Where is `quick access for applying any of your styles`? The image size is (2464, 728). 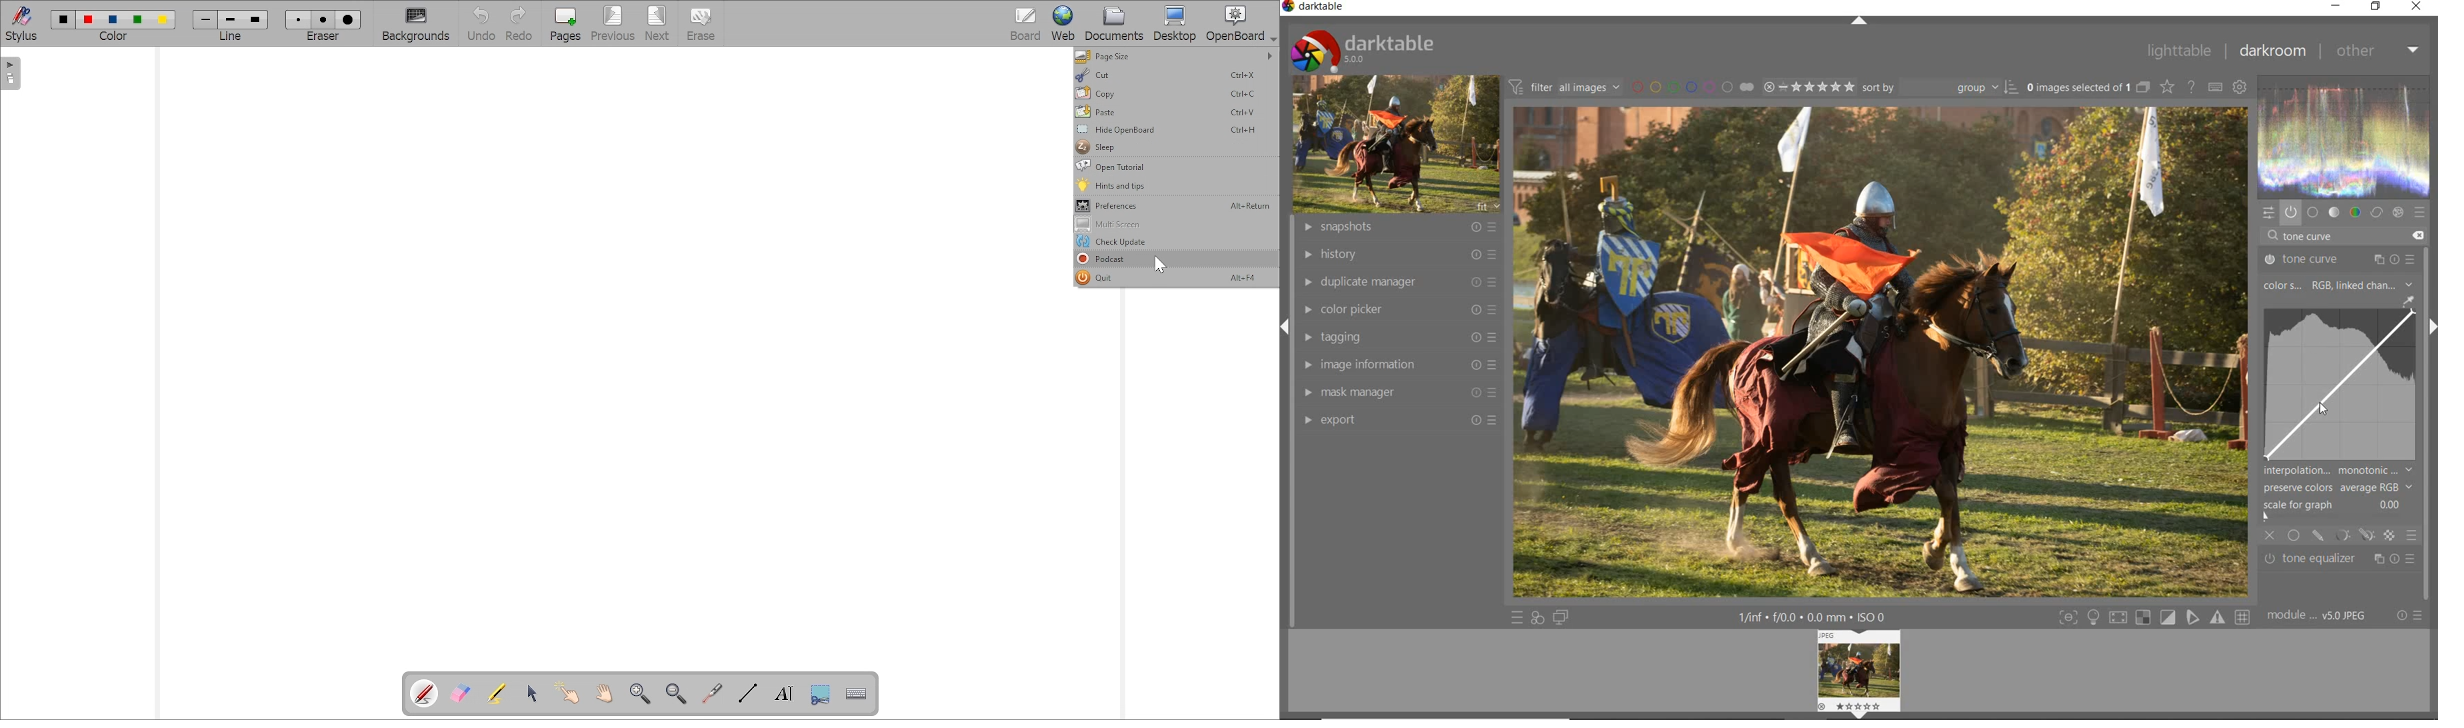 quick access for applying any of your styles is located at coordinates (1537, 618).